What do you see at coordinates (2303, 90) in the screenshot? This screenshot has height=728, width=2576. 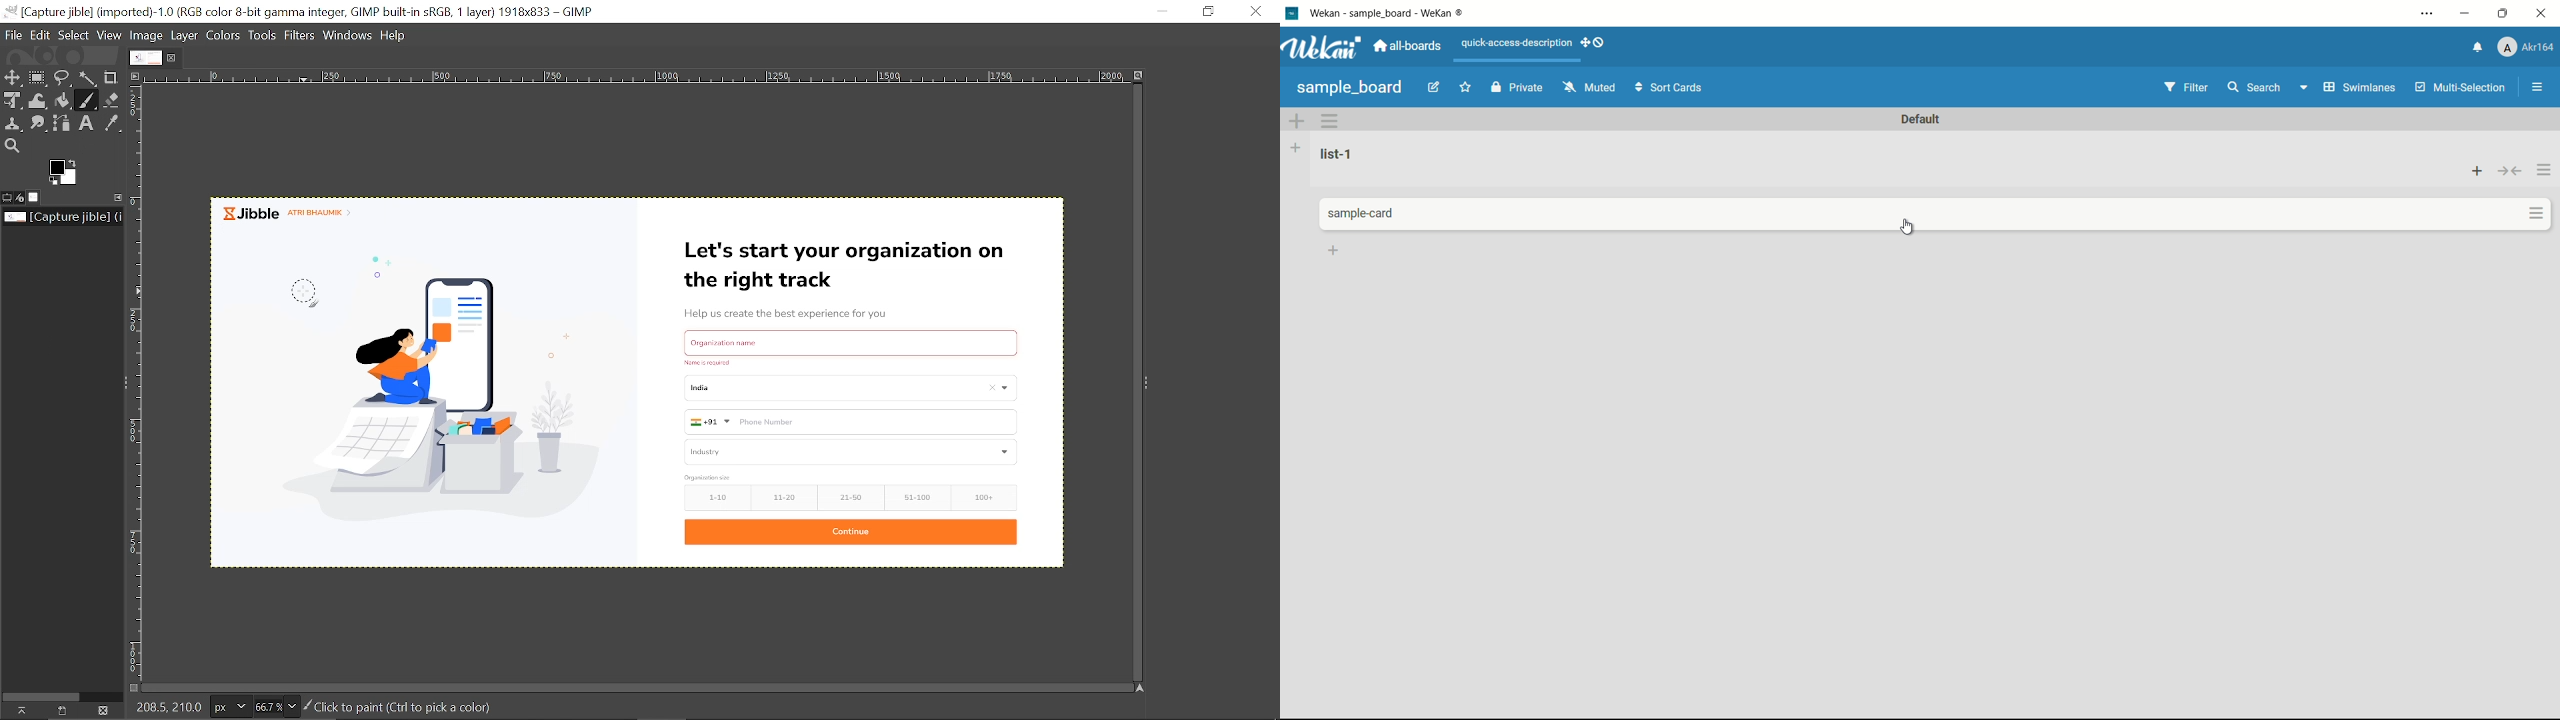 I see `dropdown` at bounding box center [2303, 90].